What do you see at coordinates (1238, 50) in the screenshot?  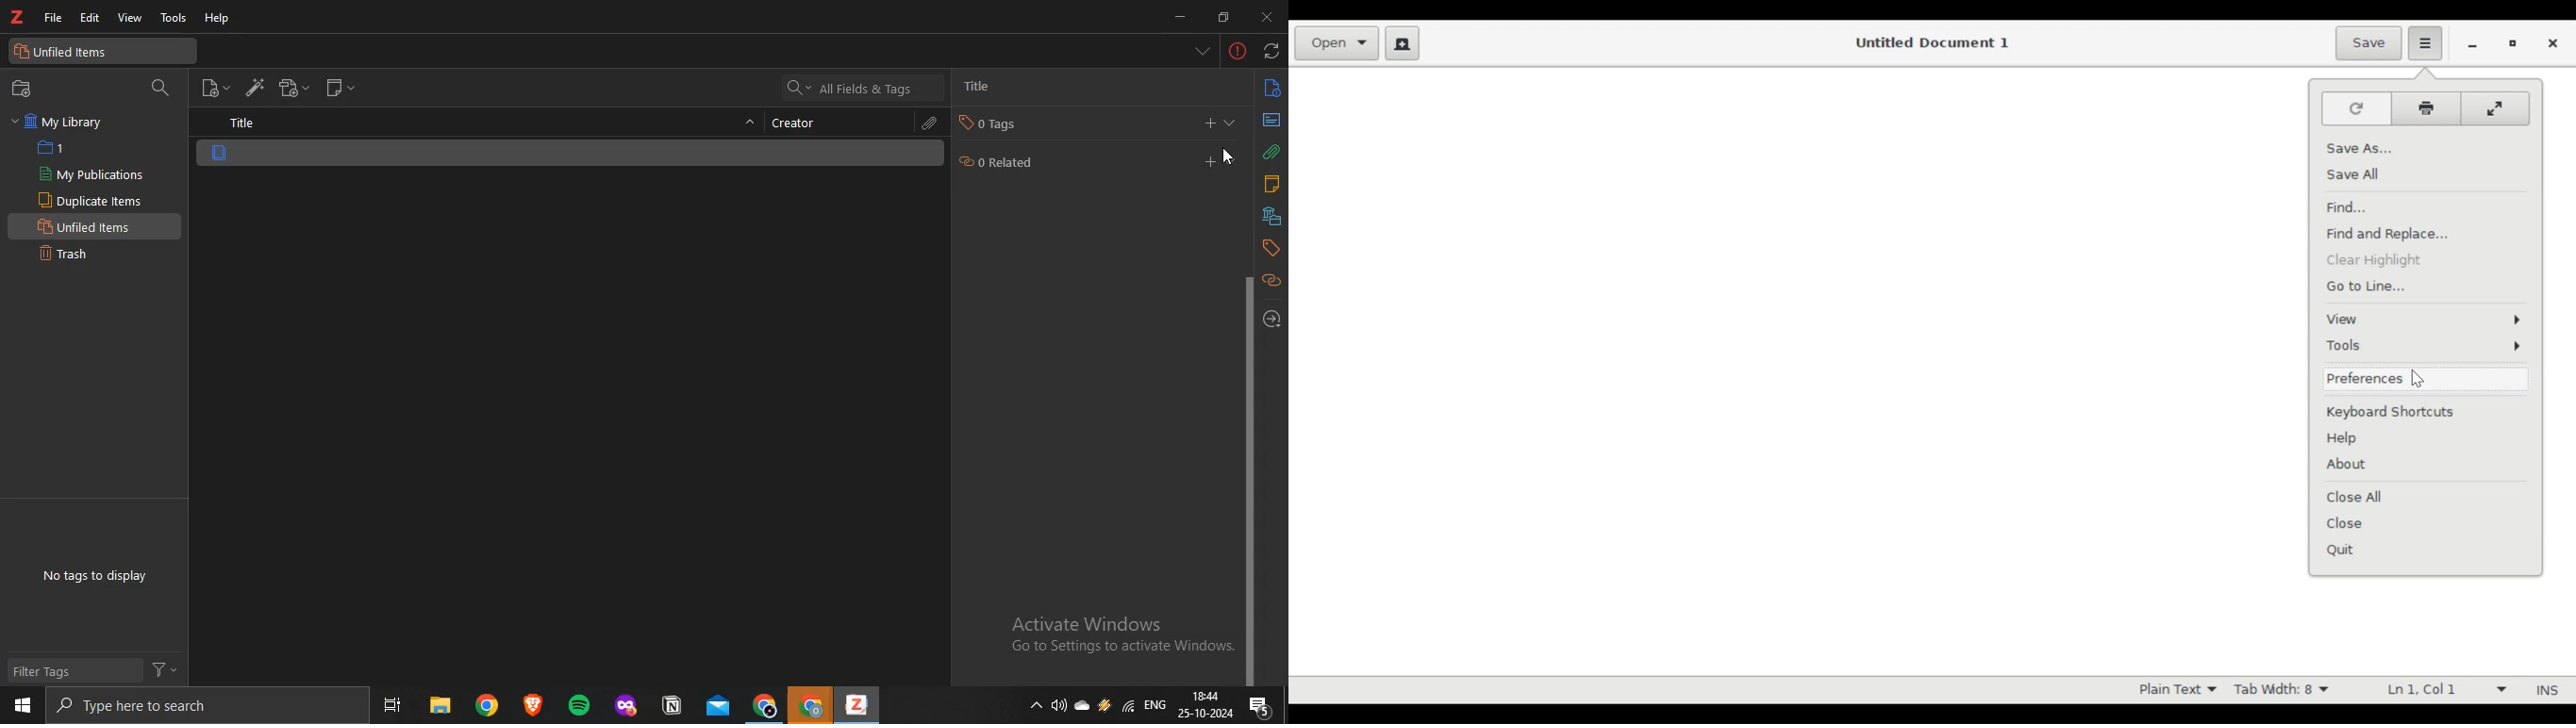 I see `-` at bounding box center [1238, 50].